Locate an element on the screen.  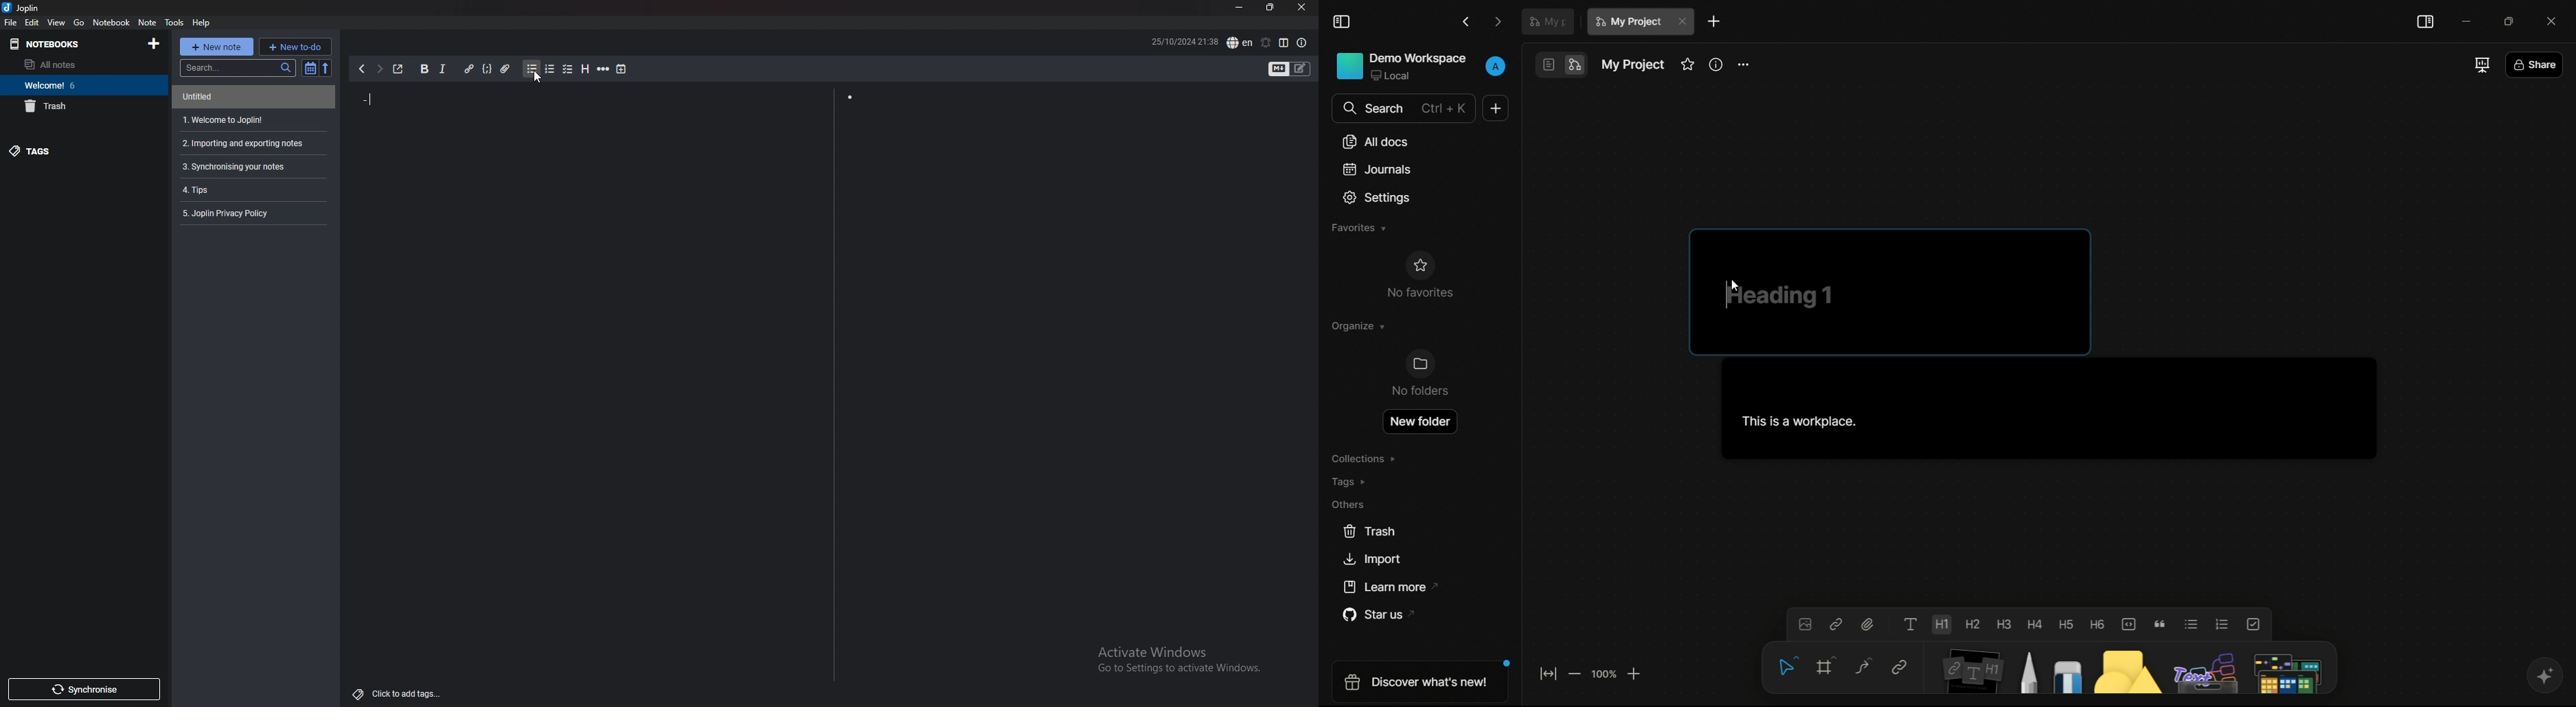
Heading is located at coordinates (584, 70).